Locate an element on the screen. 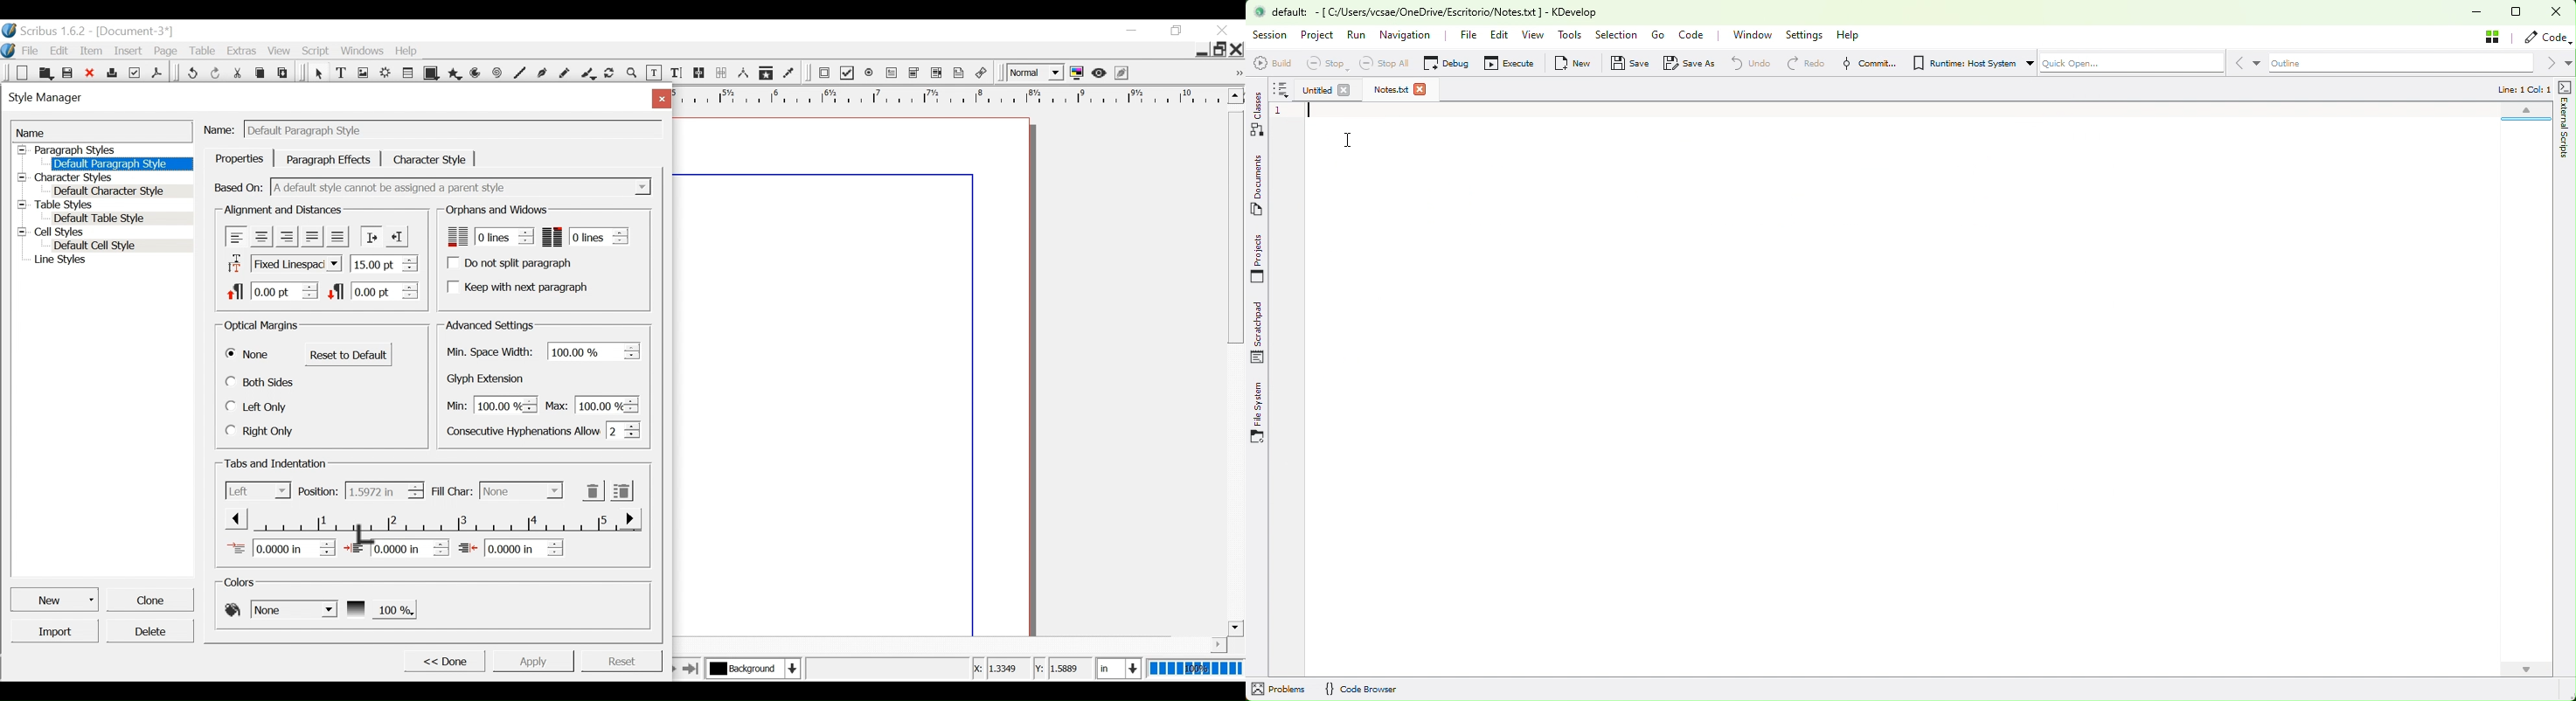 This screenshot has height=728, width=2576. Edit in Preview mode is located at coordinates (1124, 73).